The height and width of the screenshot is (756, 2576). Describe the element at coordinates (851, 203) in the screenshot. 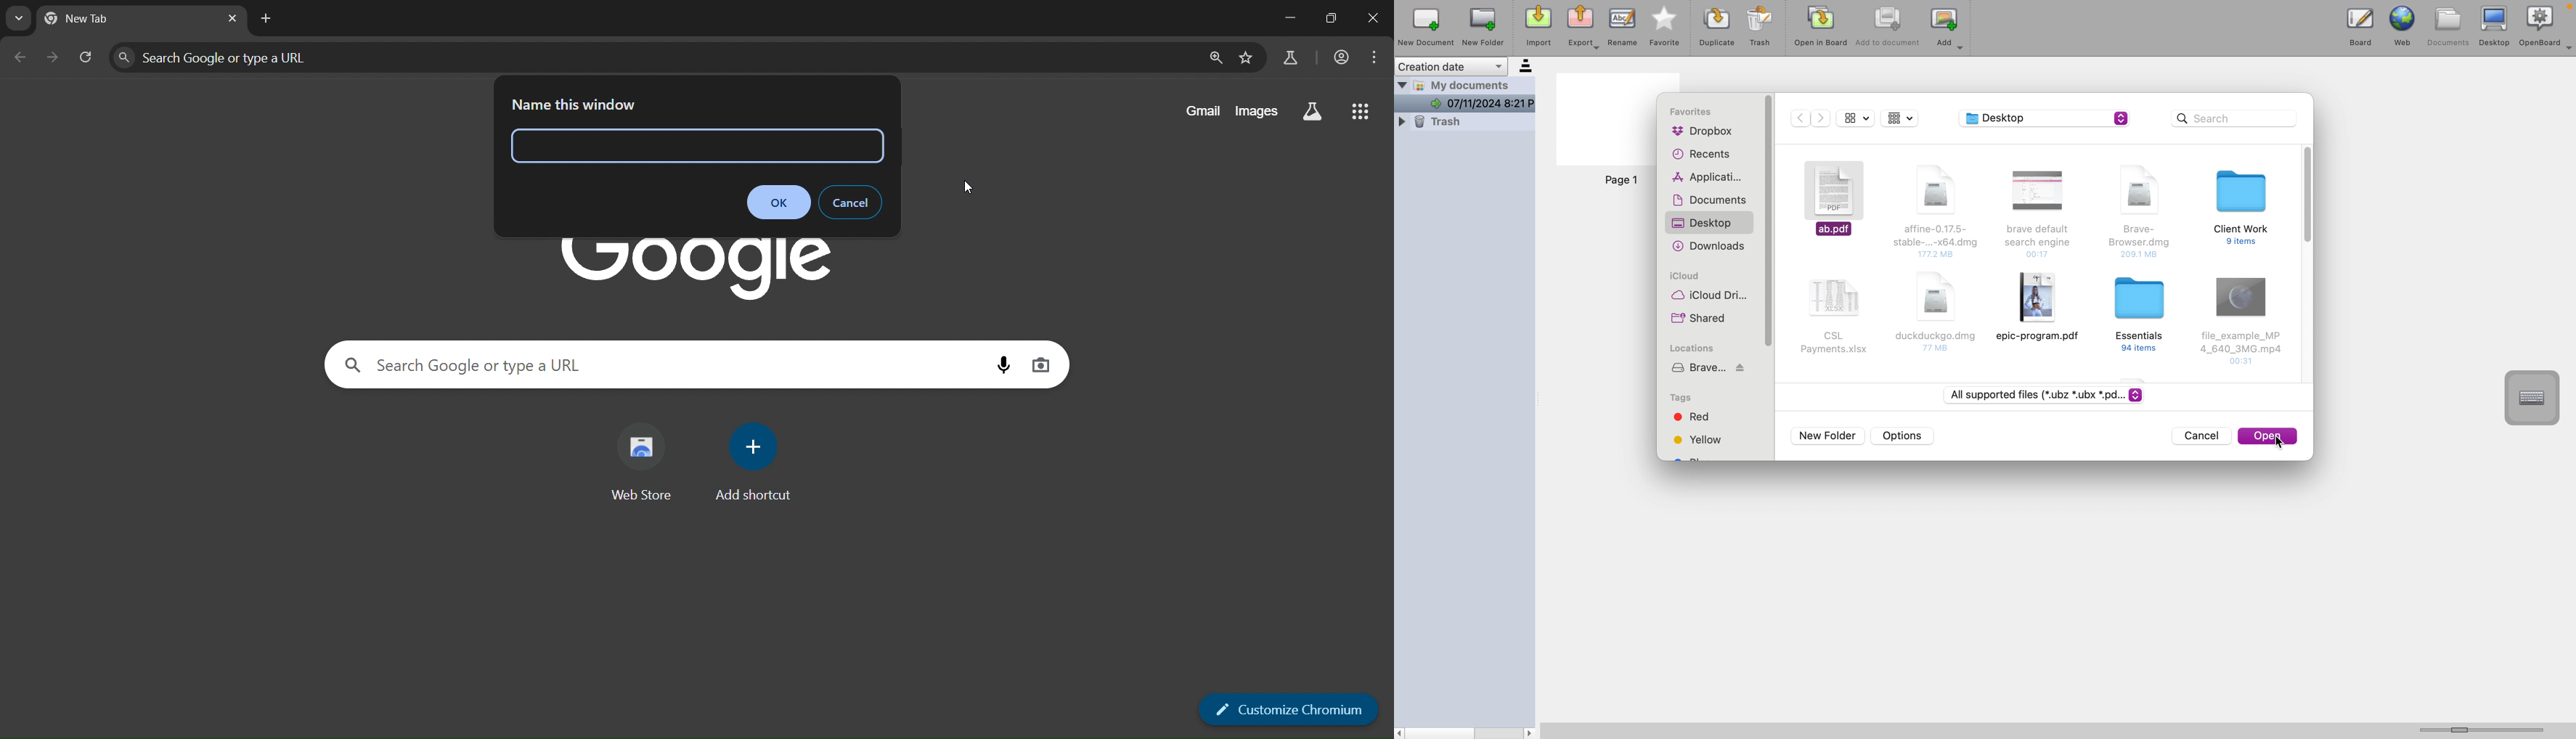

I see `cancel` at that location.